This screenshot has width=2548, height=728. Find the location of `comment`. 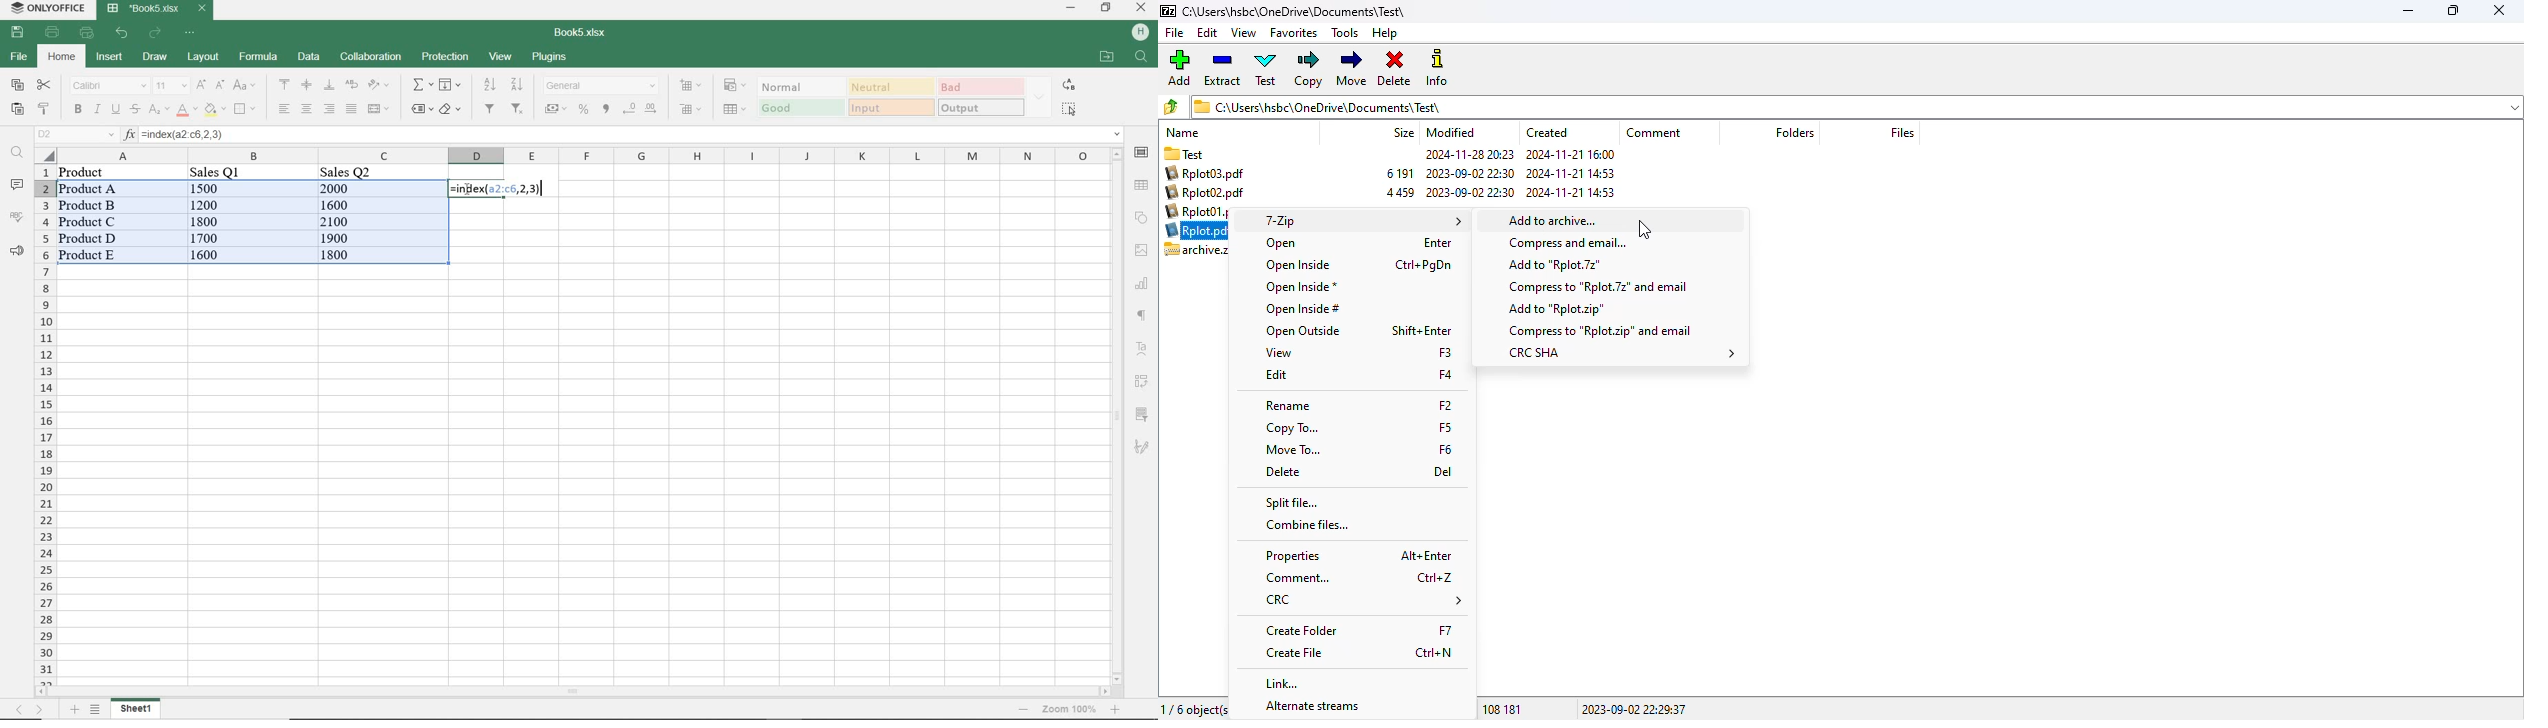

comment is located at coordinates (1301, 579).